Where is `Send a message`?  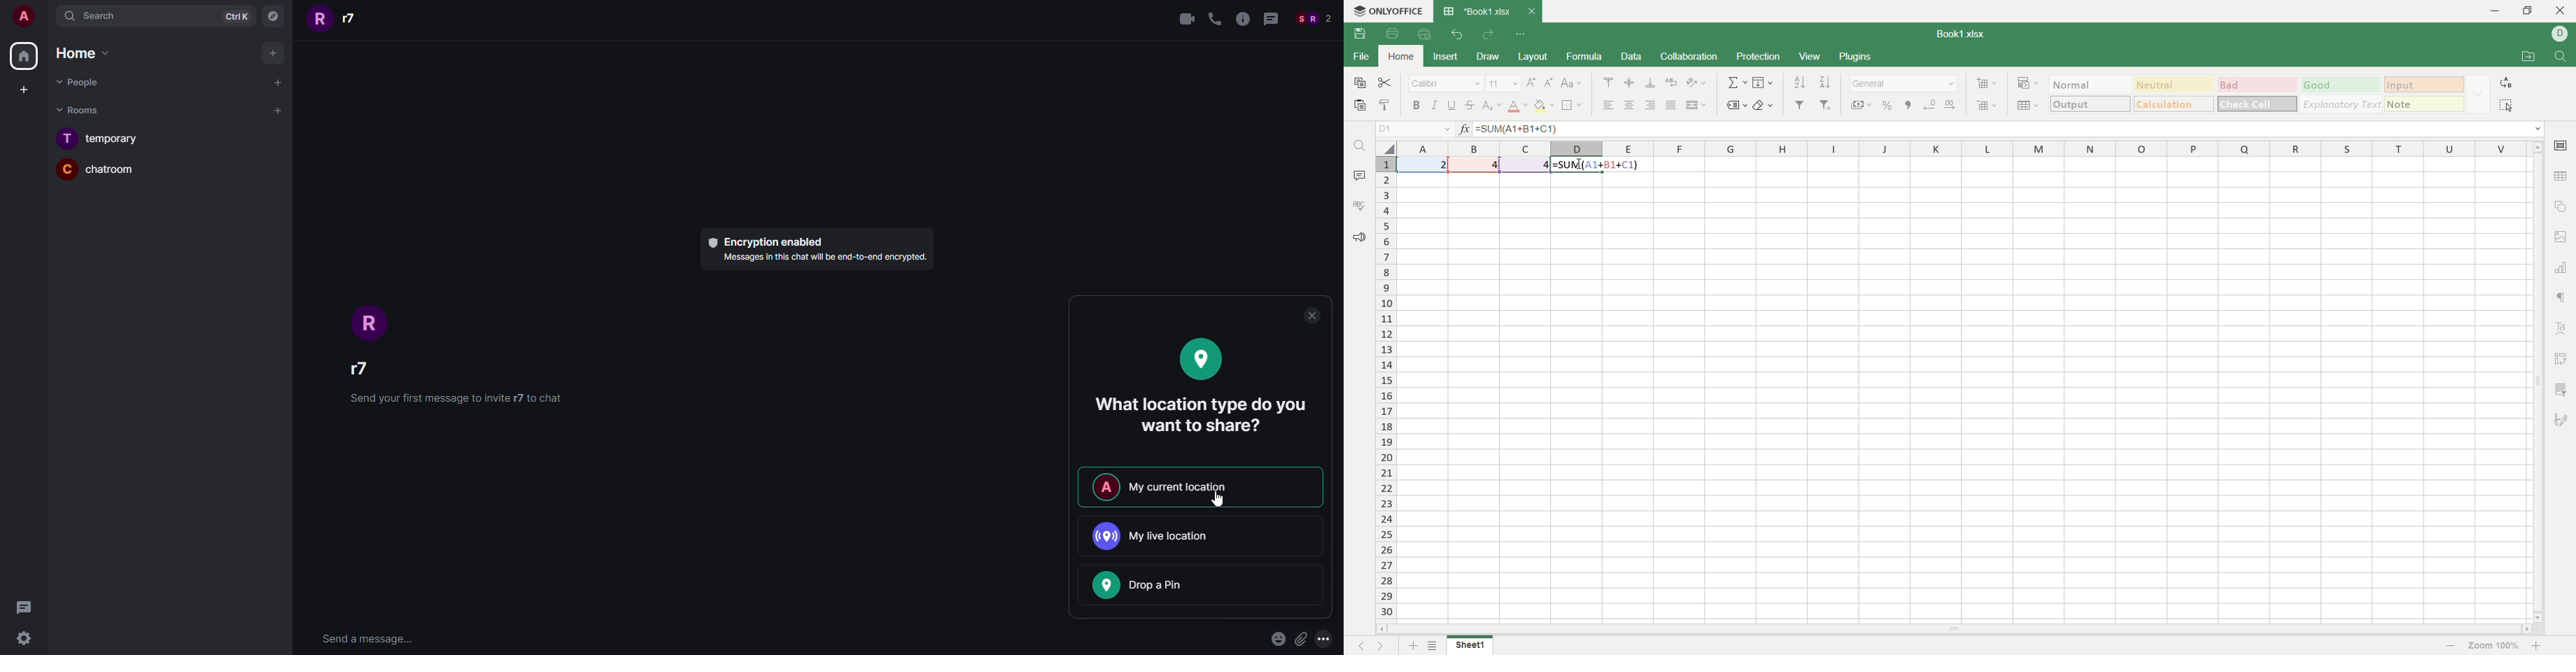 Send a message is located at coordinates (367, 640).